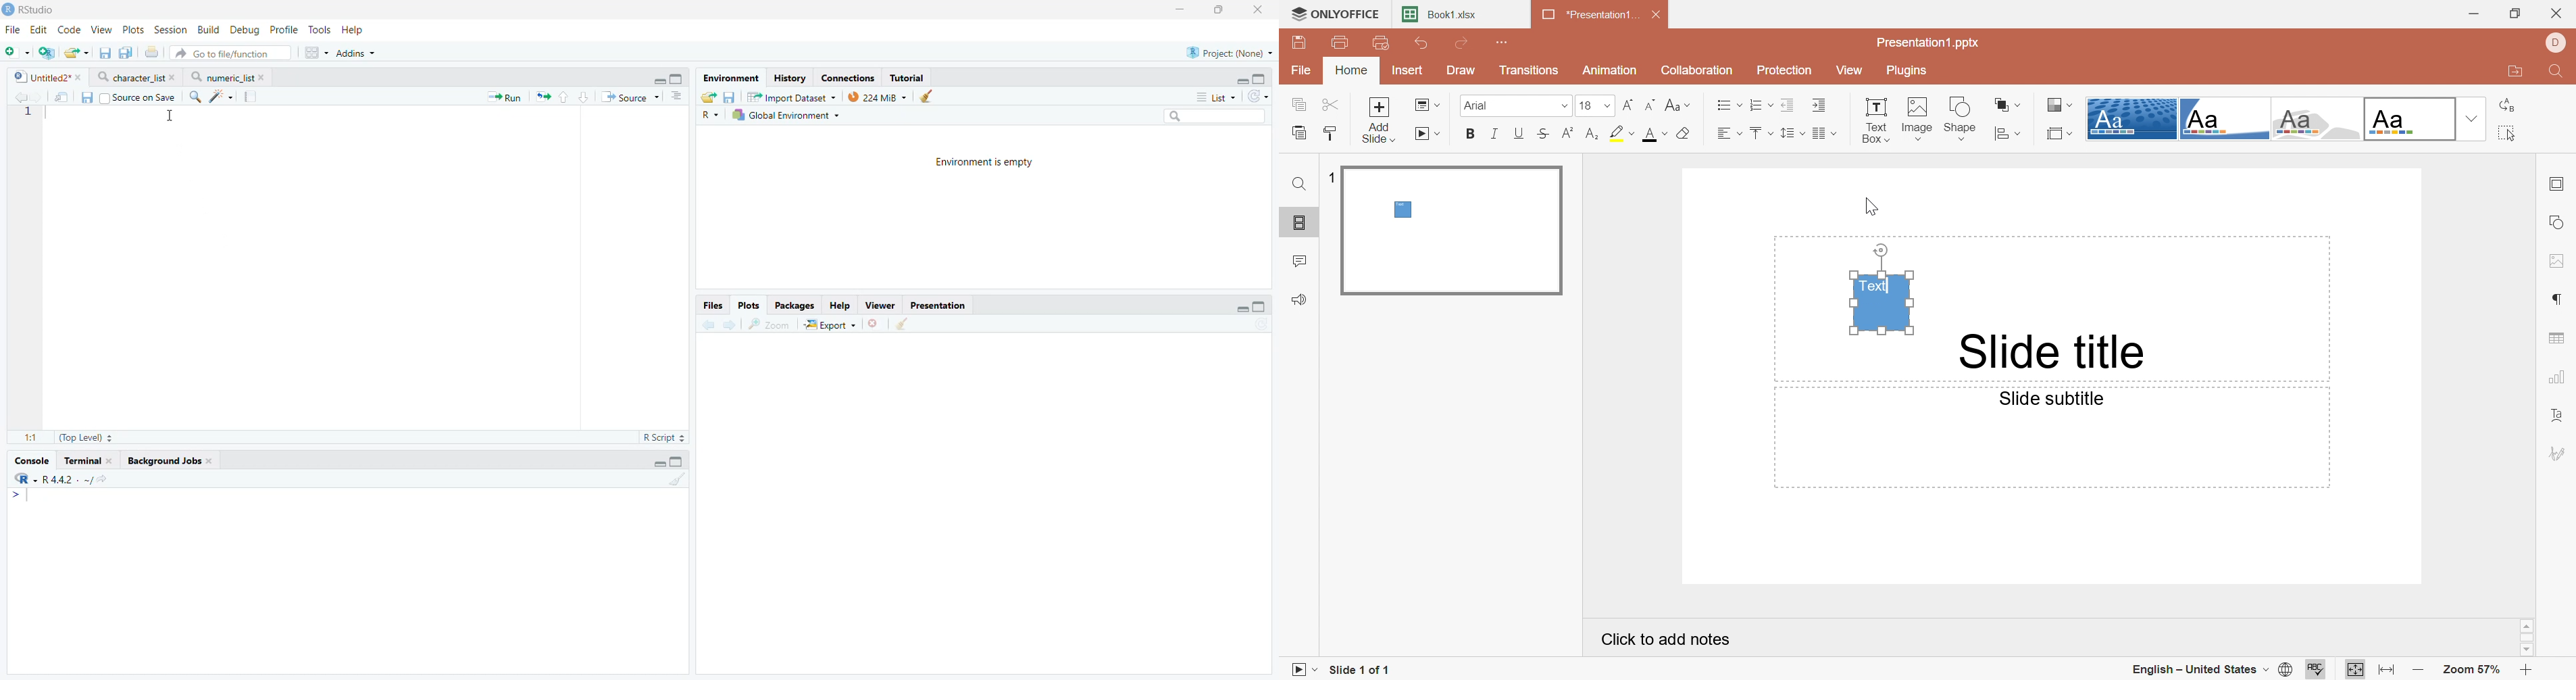 The width and height of the screenshot is (2576, 700). What do you see at coordinates (221, 97) in the screenshot?
I see `Code tools` at bounding box center [221, 97].